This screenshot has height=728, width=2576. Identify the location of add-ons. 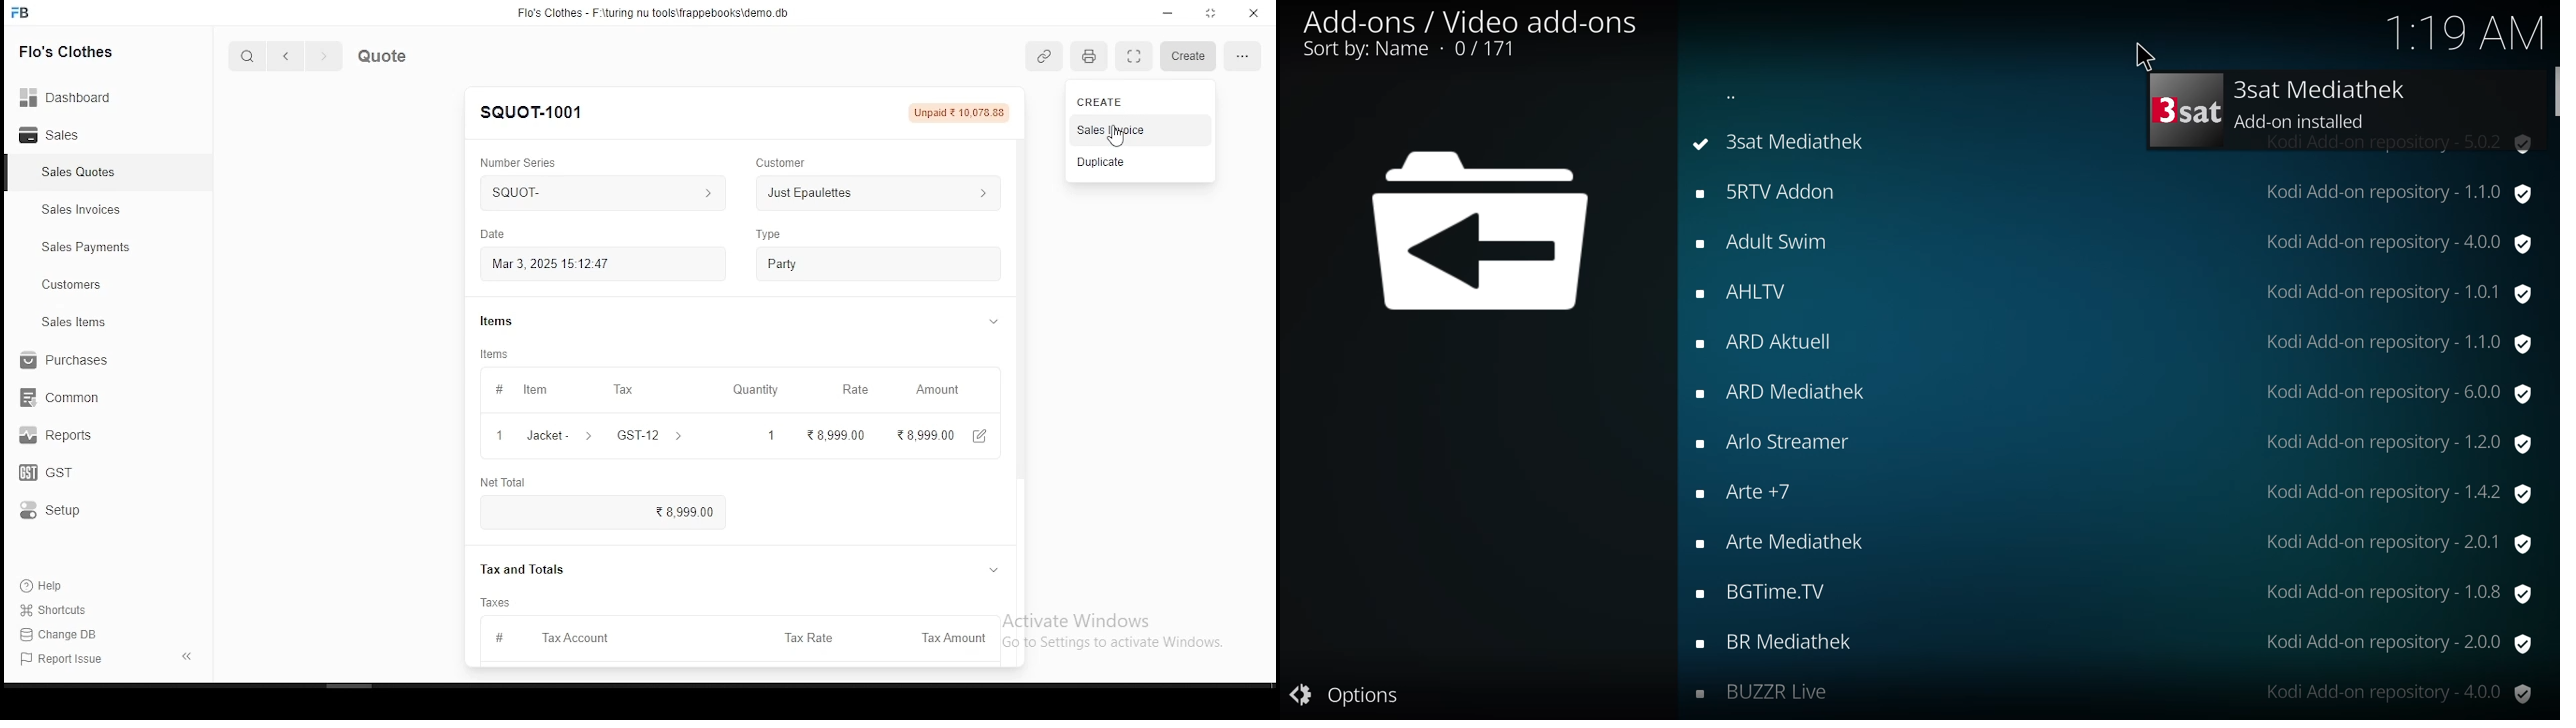
(1759, 591).